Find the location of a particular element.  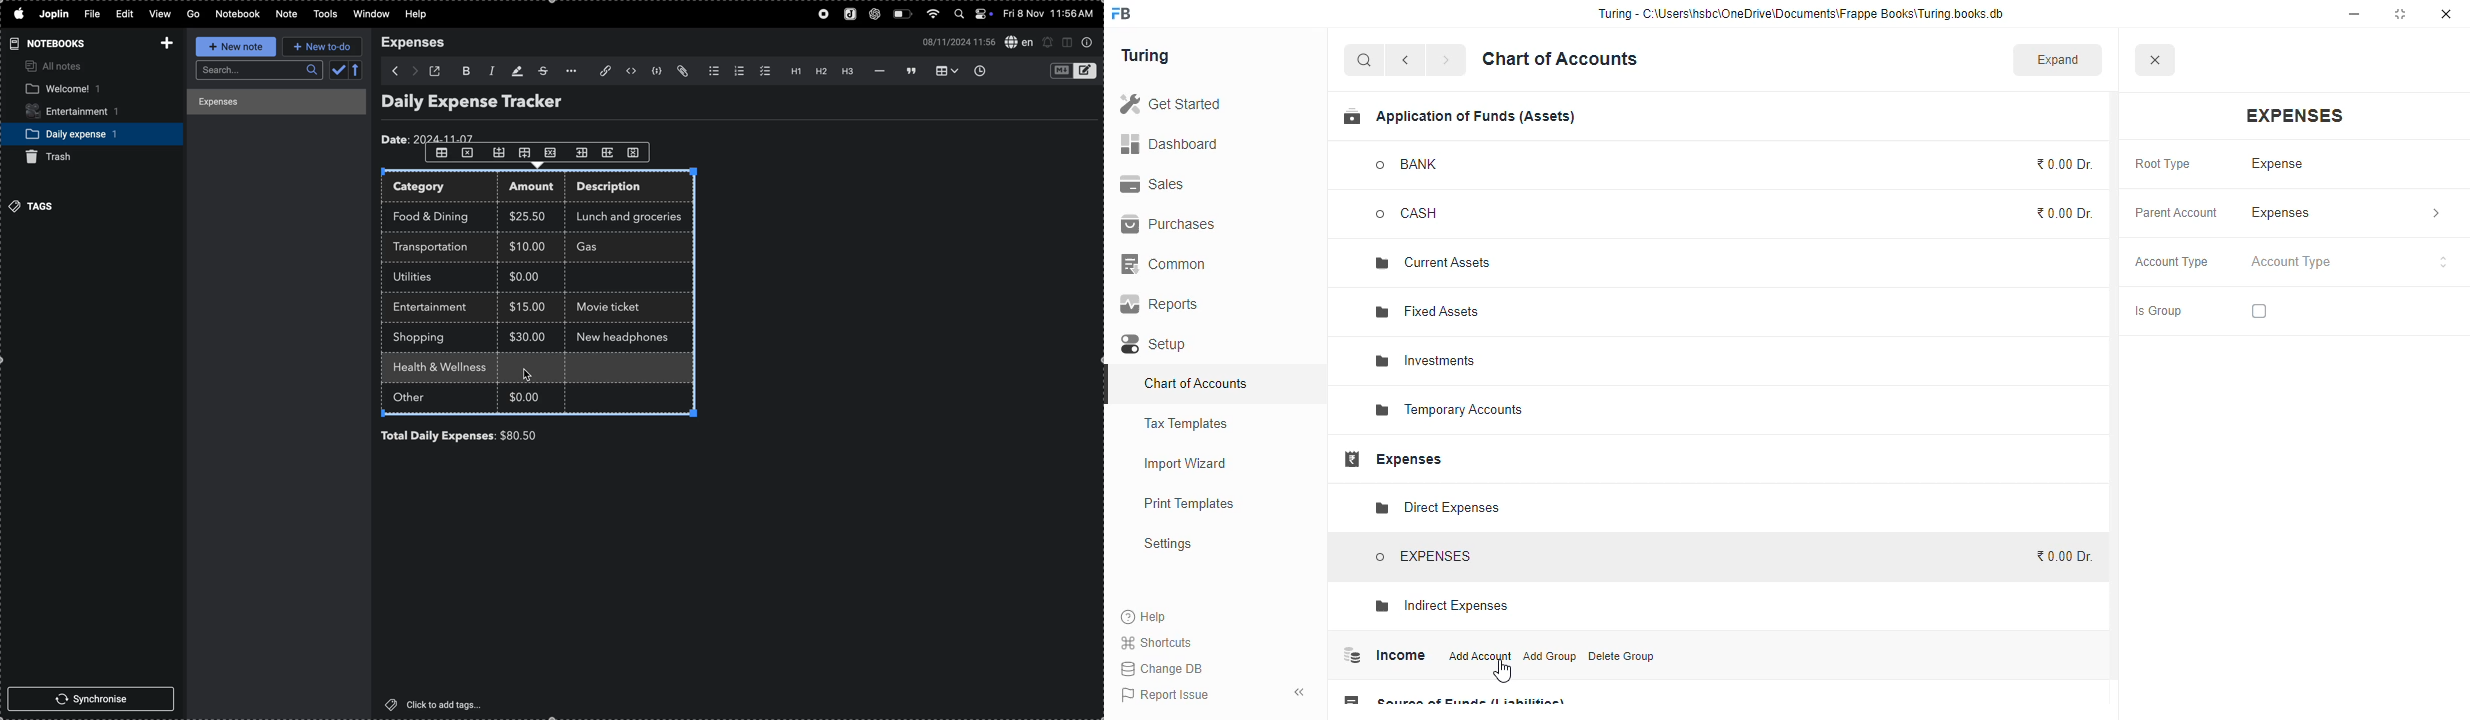

direct expenses is located at coordinates (1436, 509).